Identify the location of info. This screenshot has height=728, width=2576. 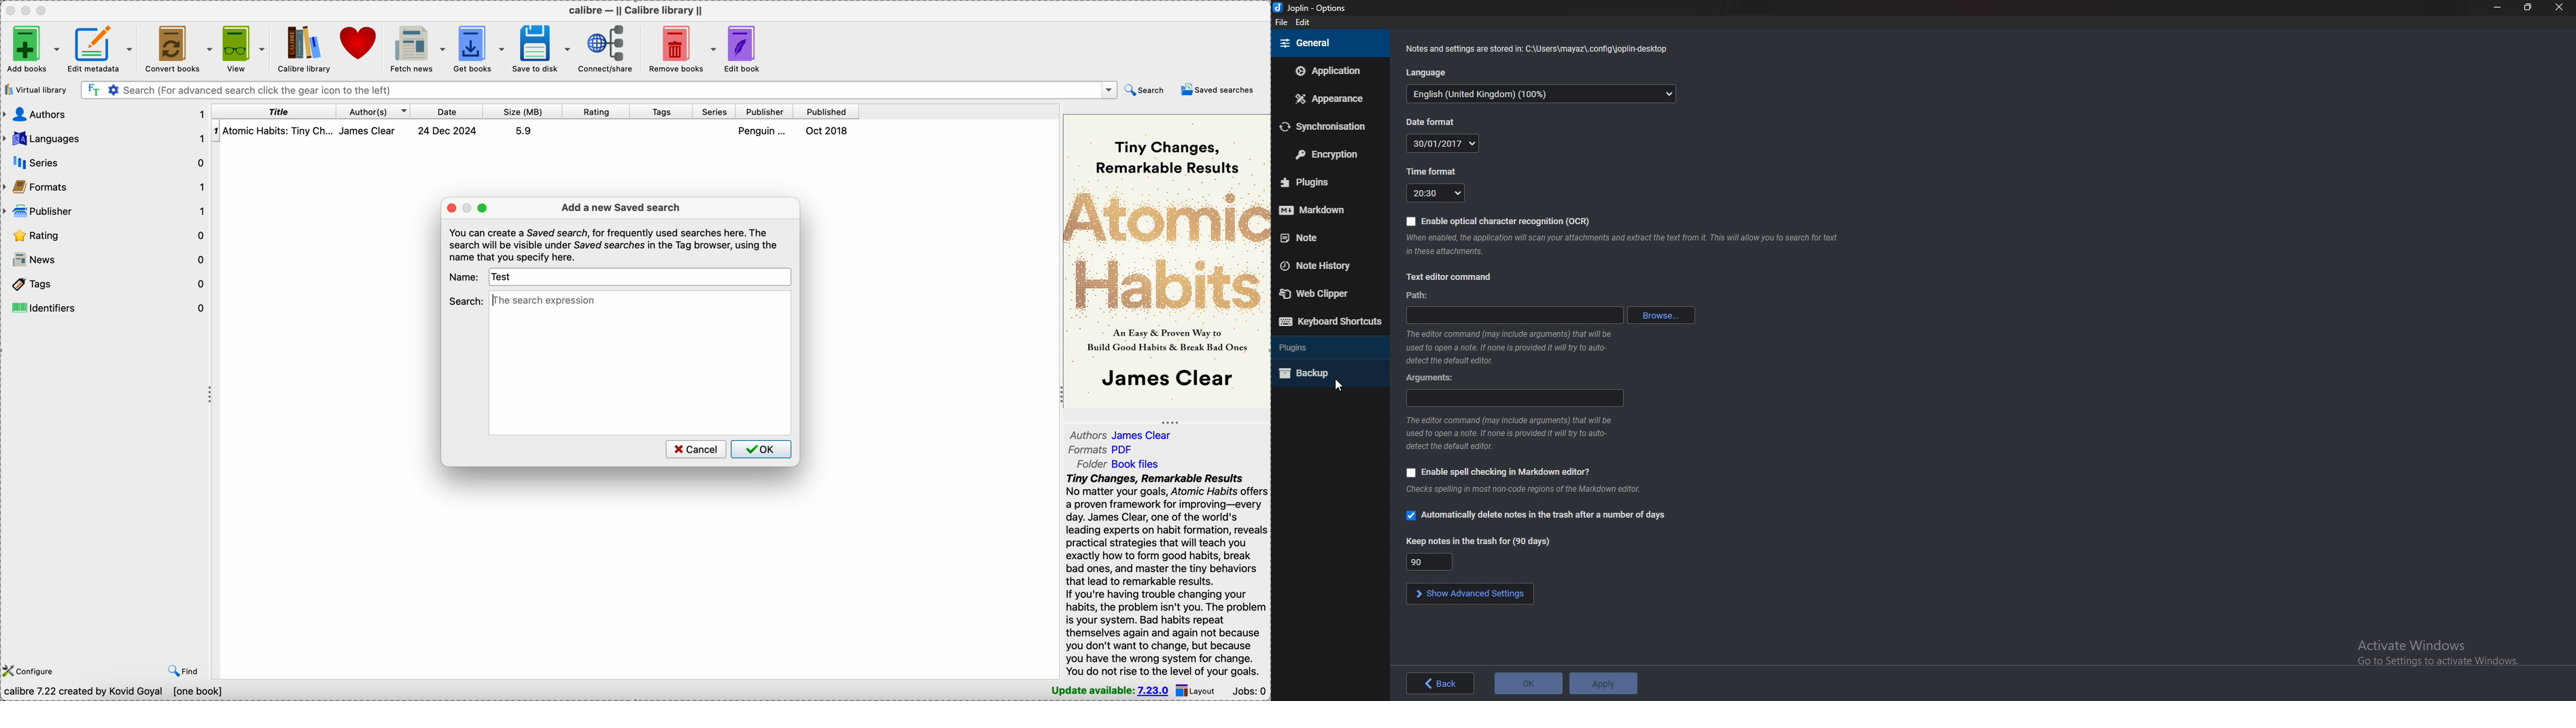
(1504, 433).